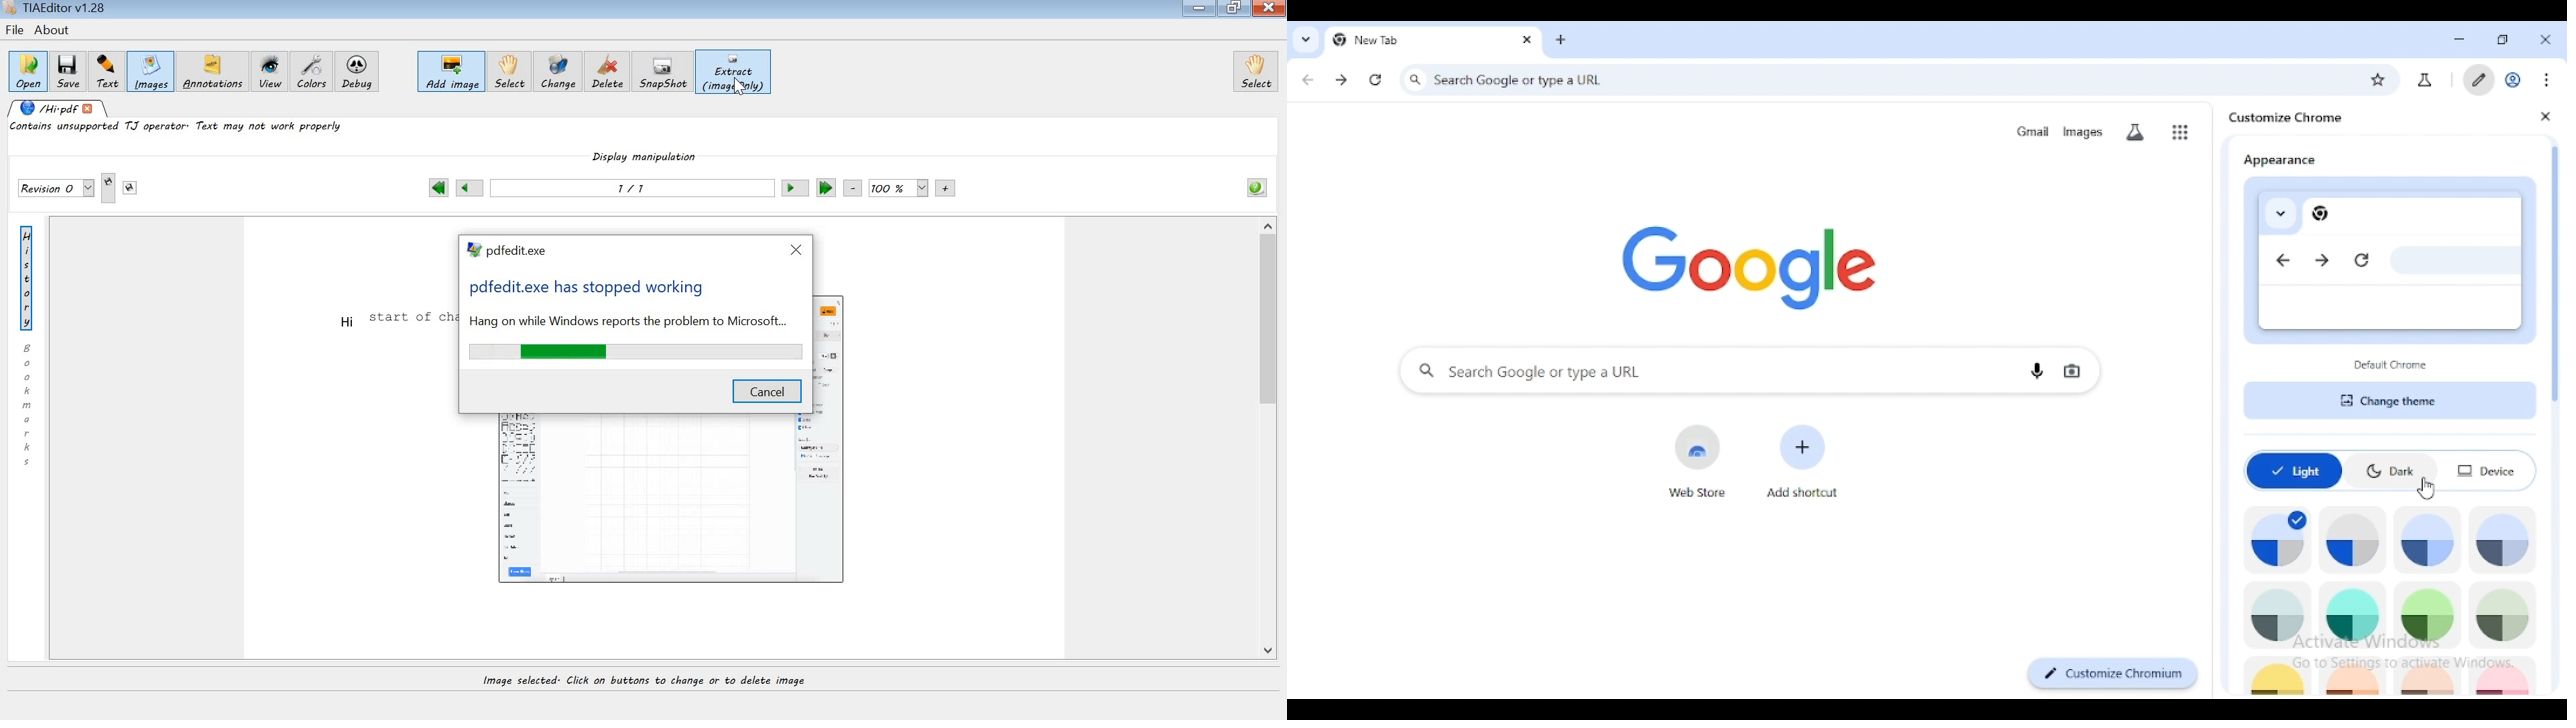 The height and width of the screenshot is (728, 2576). I want to click on reload, so click(2364, 261).